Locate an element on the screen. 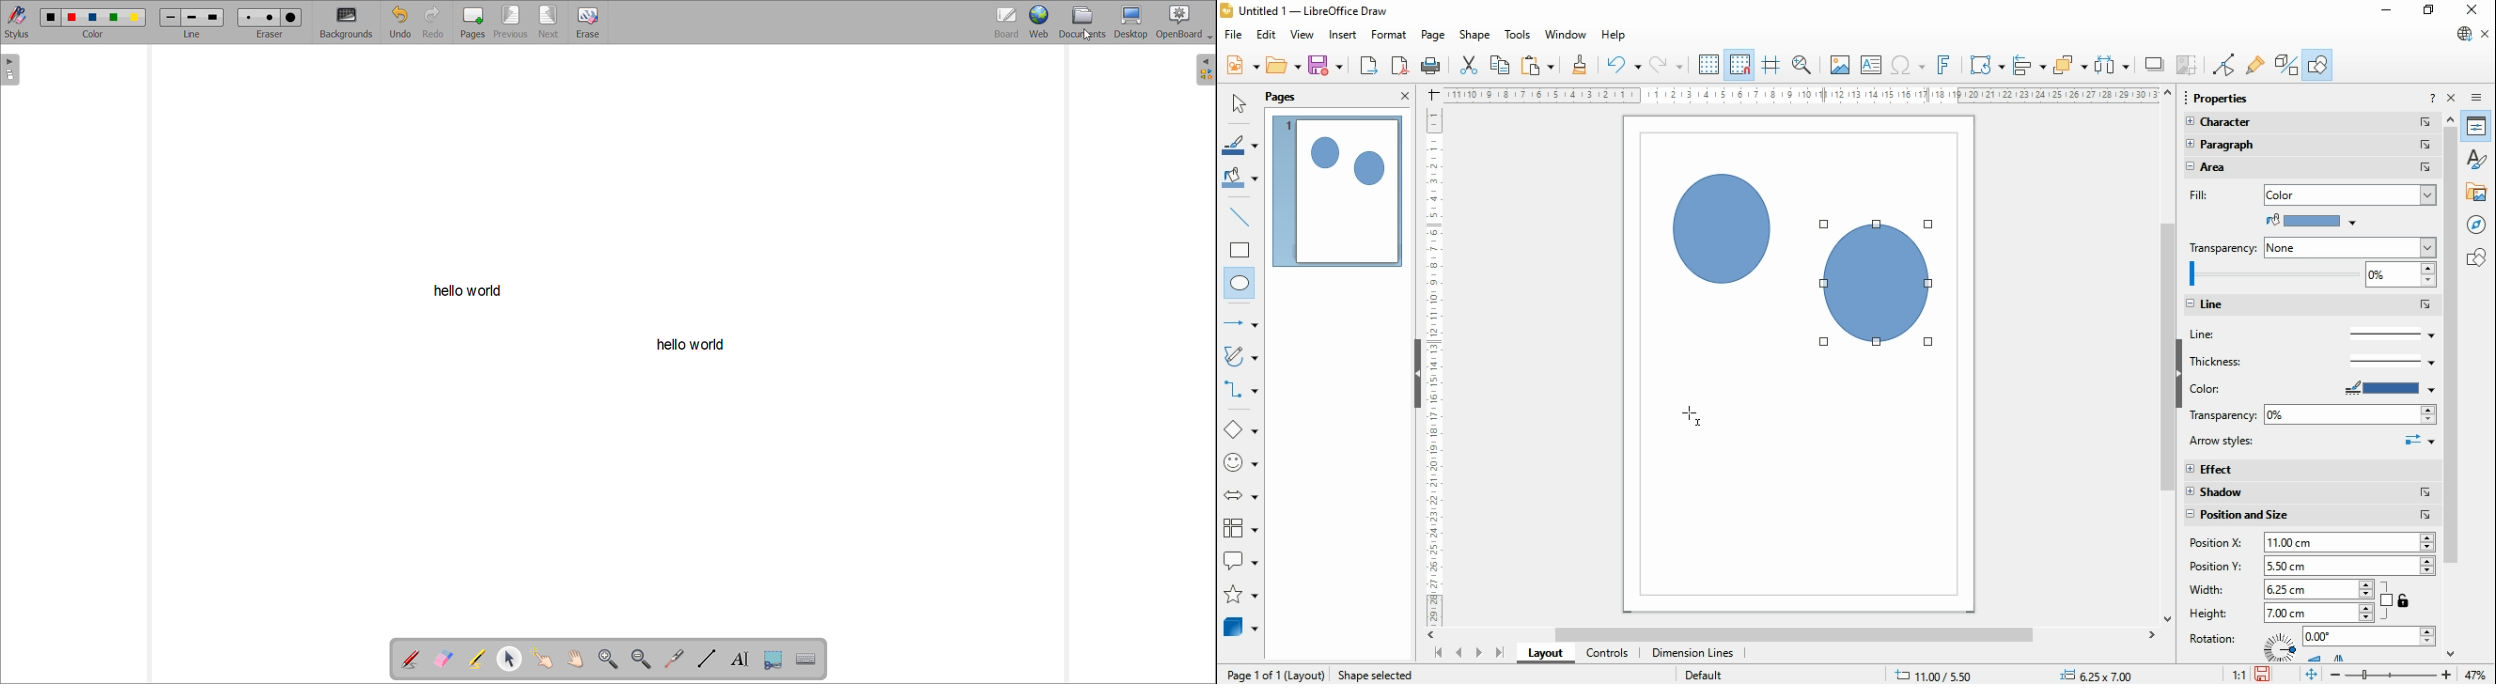 The height and width of the screenshot is (700, 2520). open pages view is located at coordinates (11, 69).